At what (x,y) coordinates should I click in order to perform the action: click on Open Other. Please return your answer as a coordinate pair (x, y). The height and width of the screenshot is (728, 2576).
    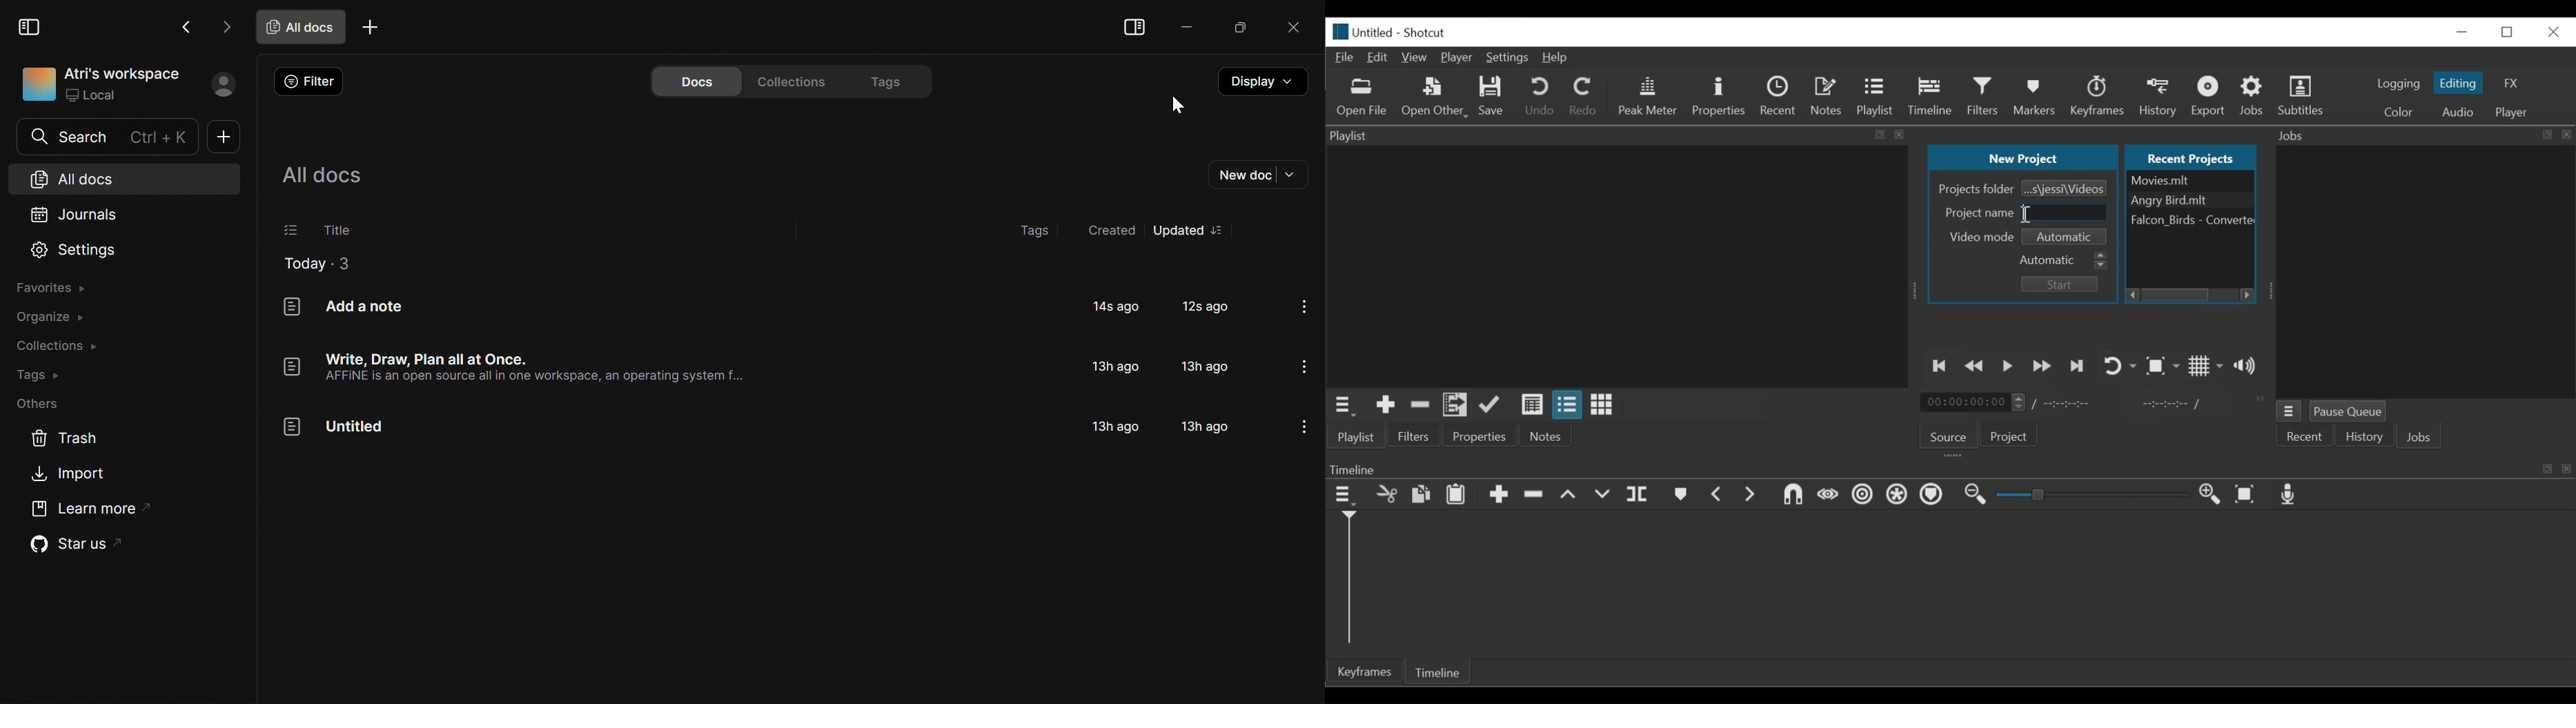
    Looking at the image, I should click on (1432, 97).